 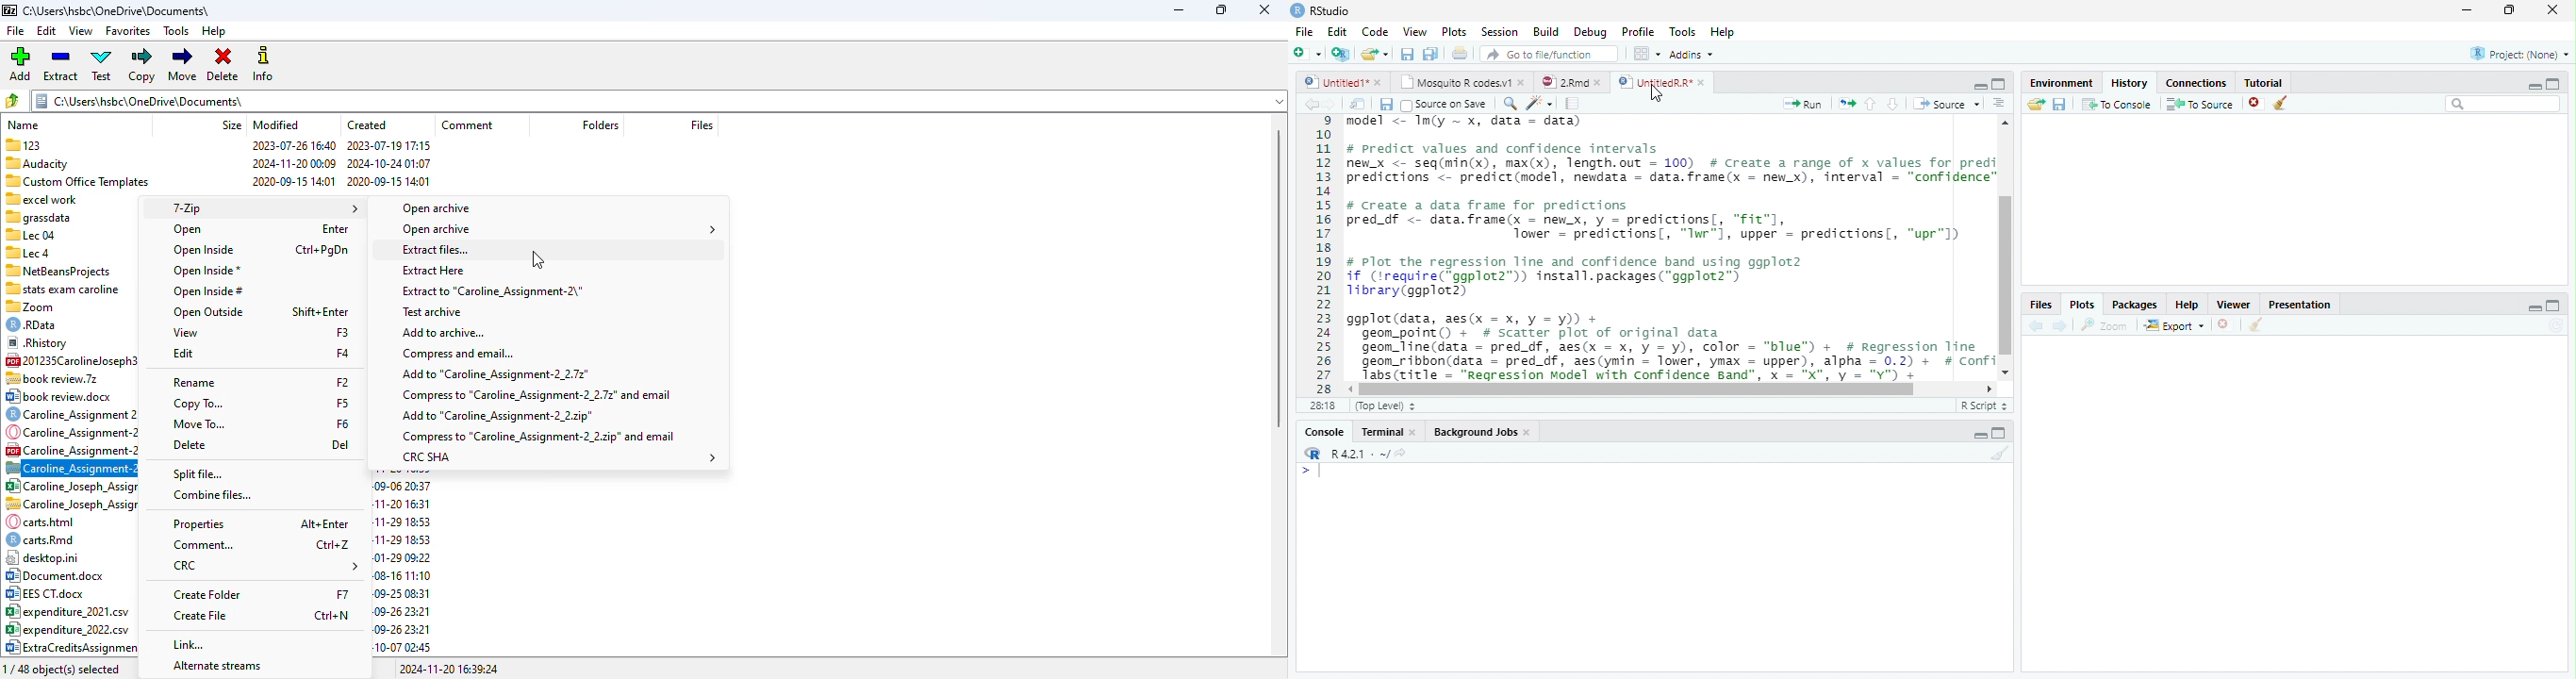 I want to click on Go to the previous section/chunk, so click(x=1871, y=108).